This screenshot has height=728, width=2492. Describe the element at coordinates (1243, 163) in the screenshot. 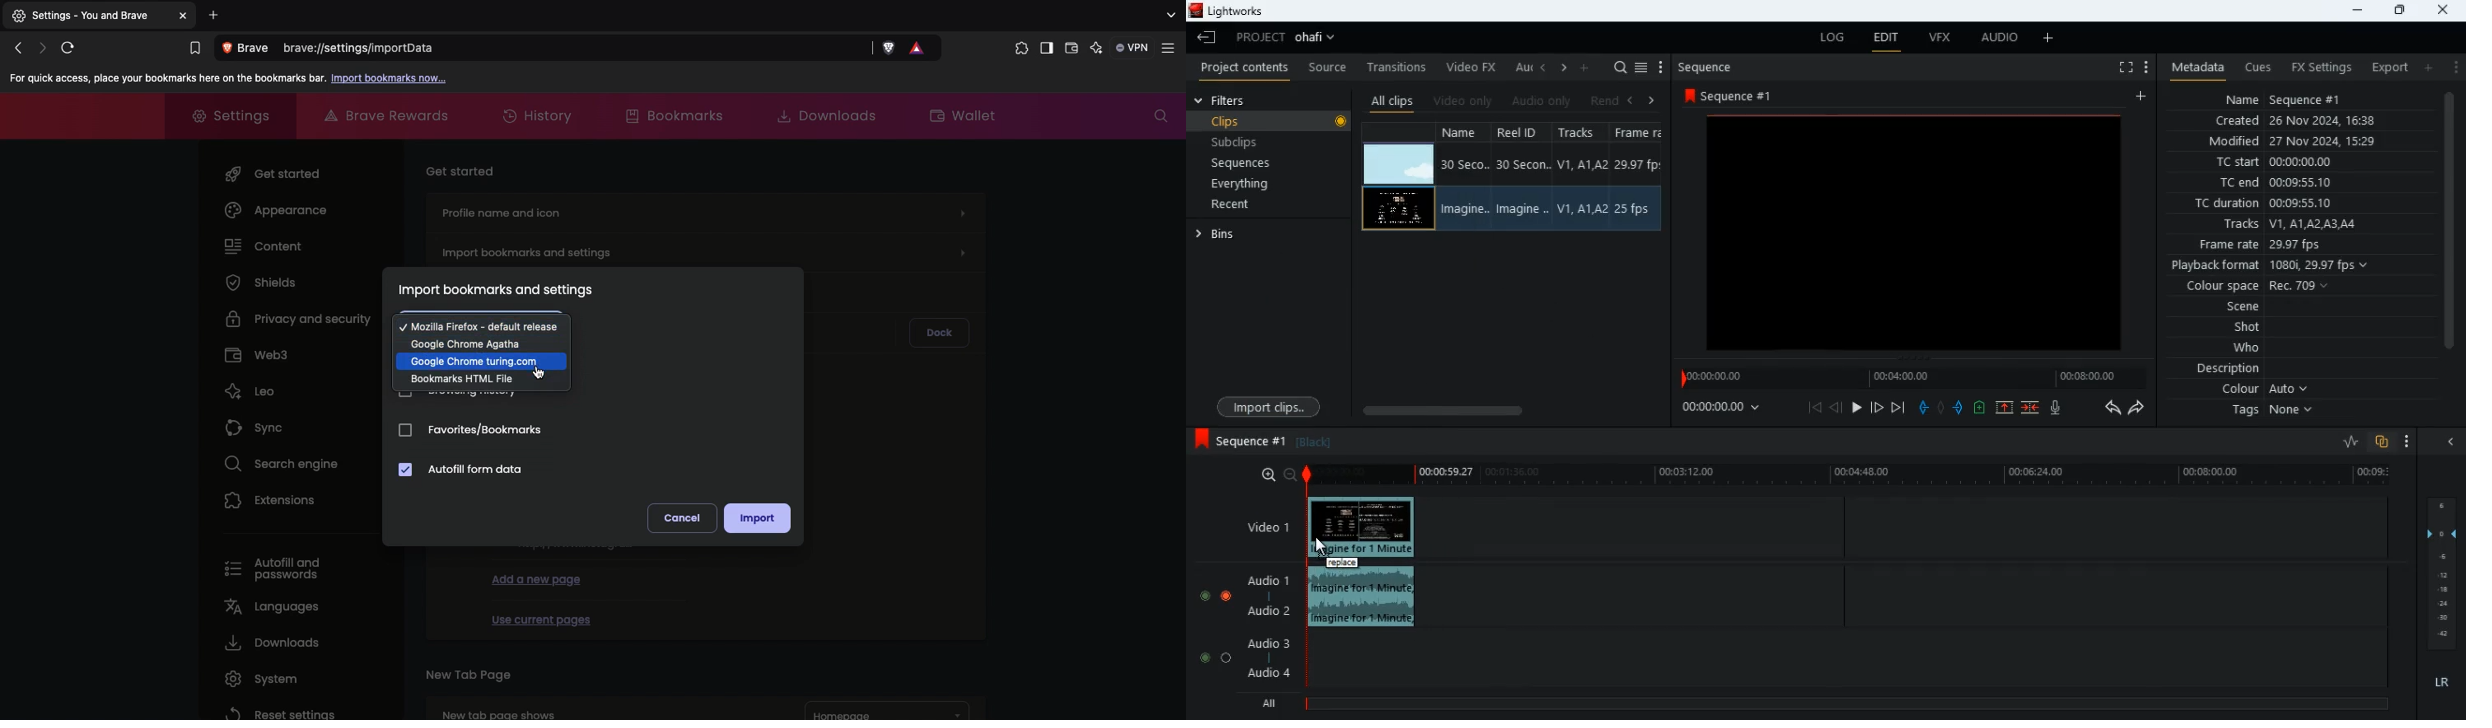

I see `sequences` at that location.